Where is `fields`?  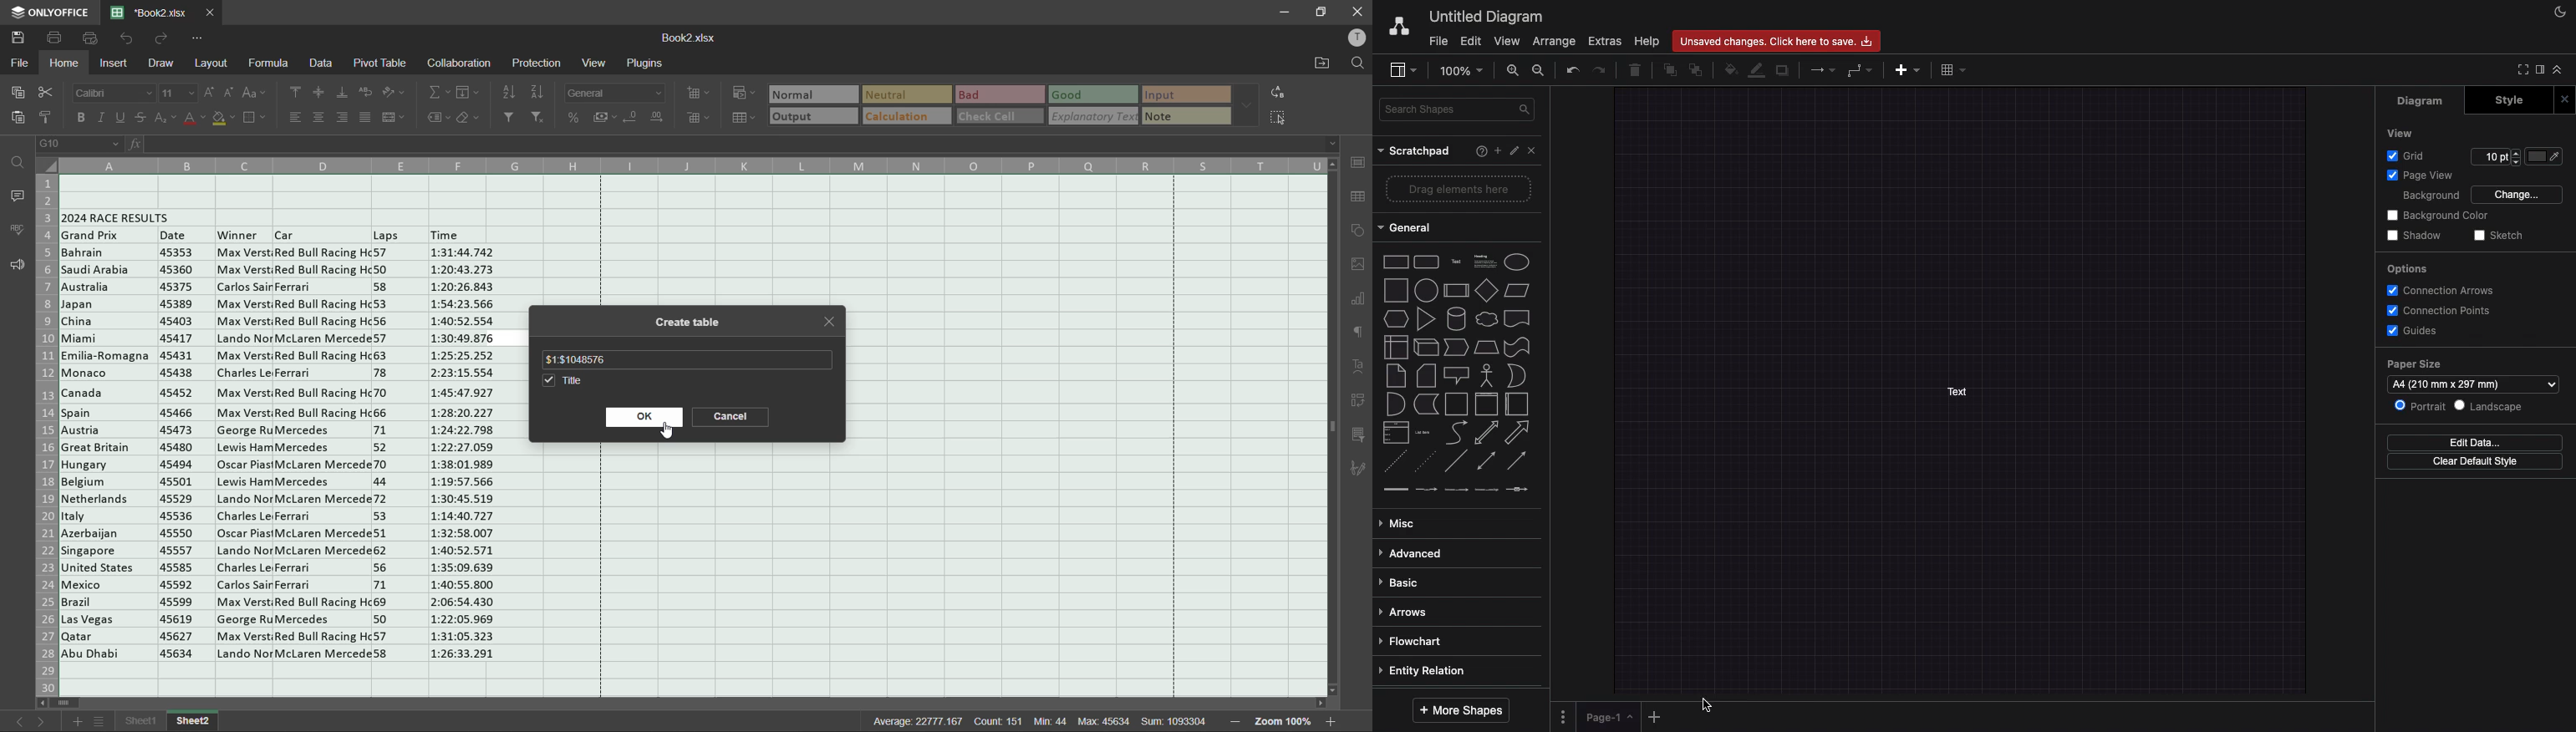
fields is located at coordinates (468, 93).